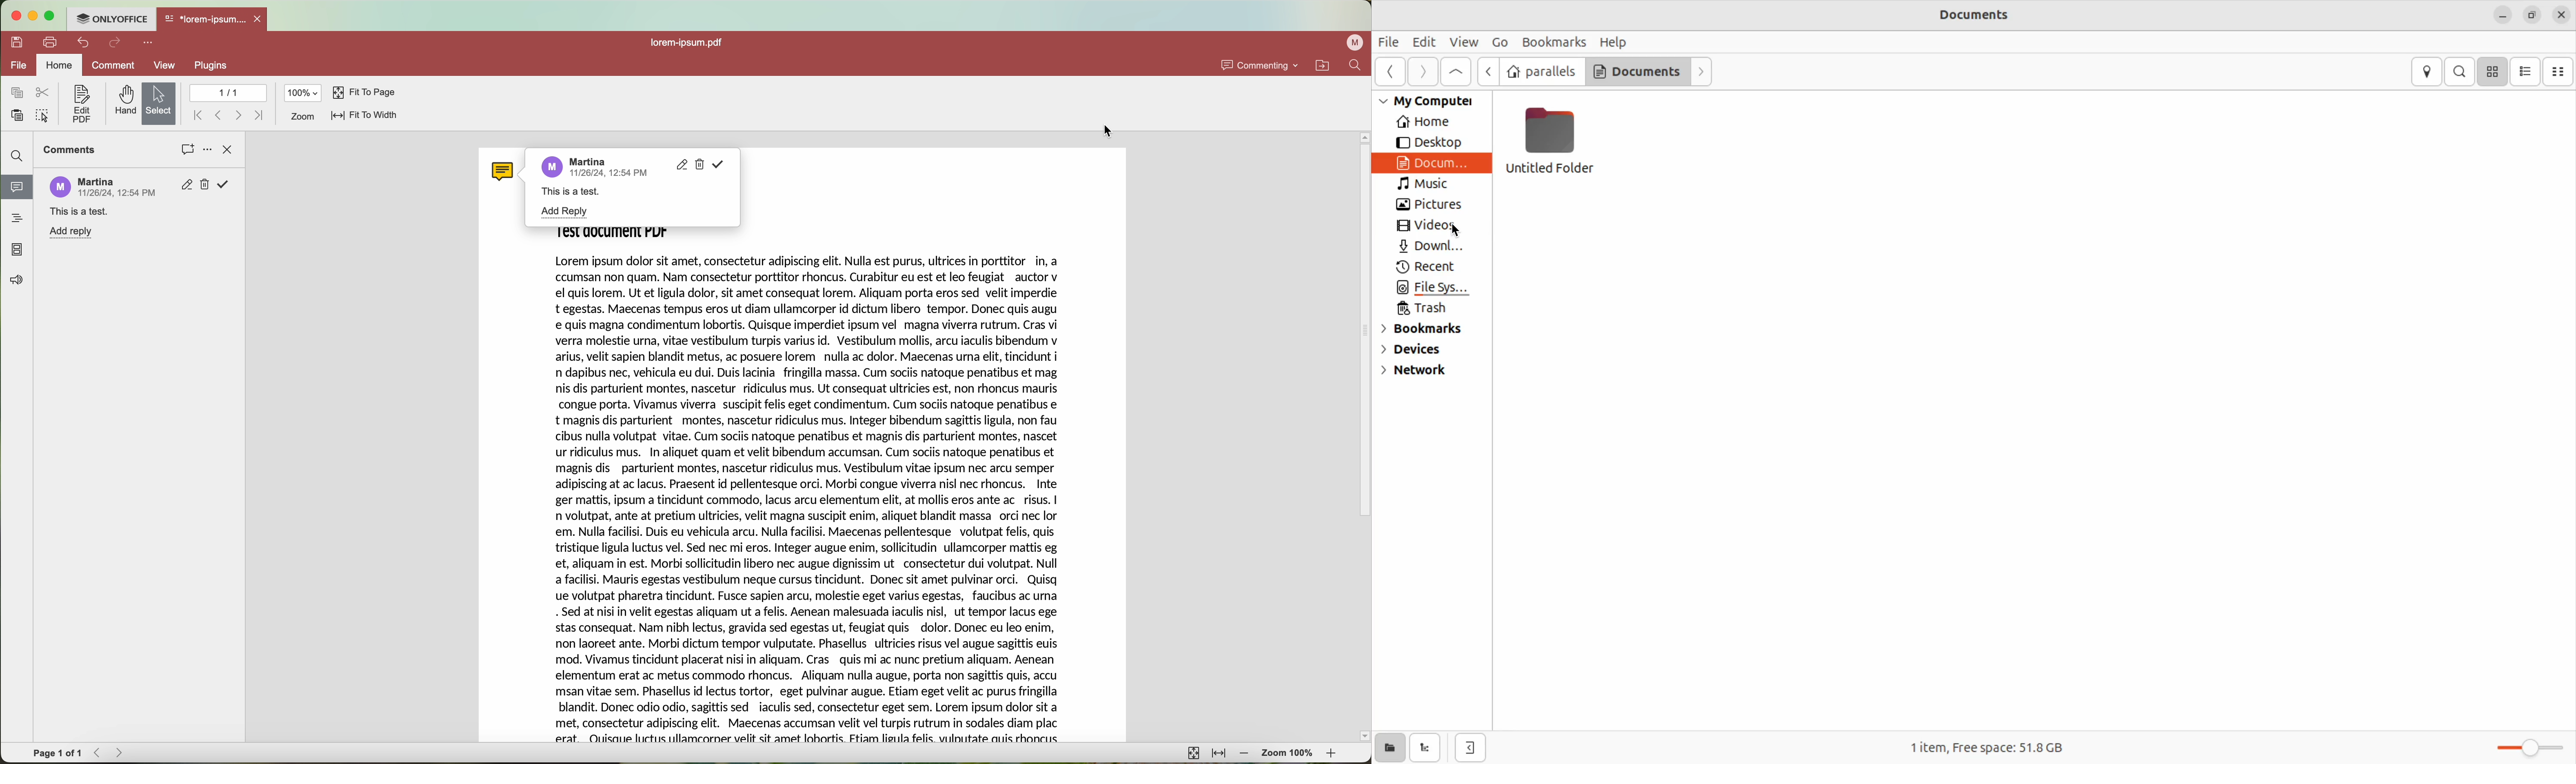  Describe the element at coordinates (210, 67) in the screenshot. I see `plugins` at that location.